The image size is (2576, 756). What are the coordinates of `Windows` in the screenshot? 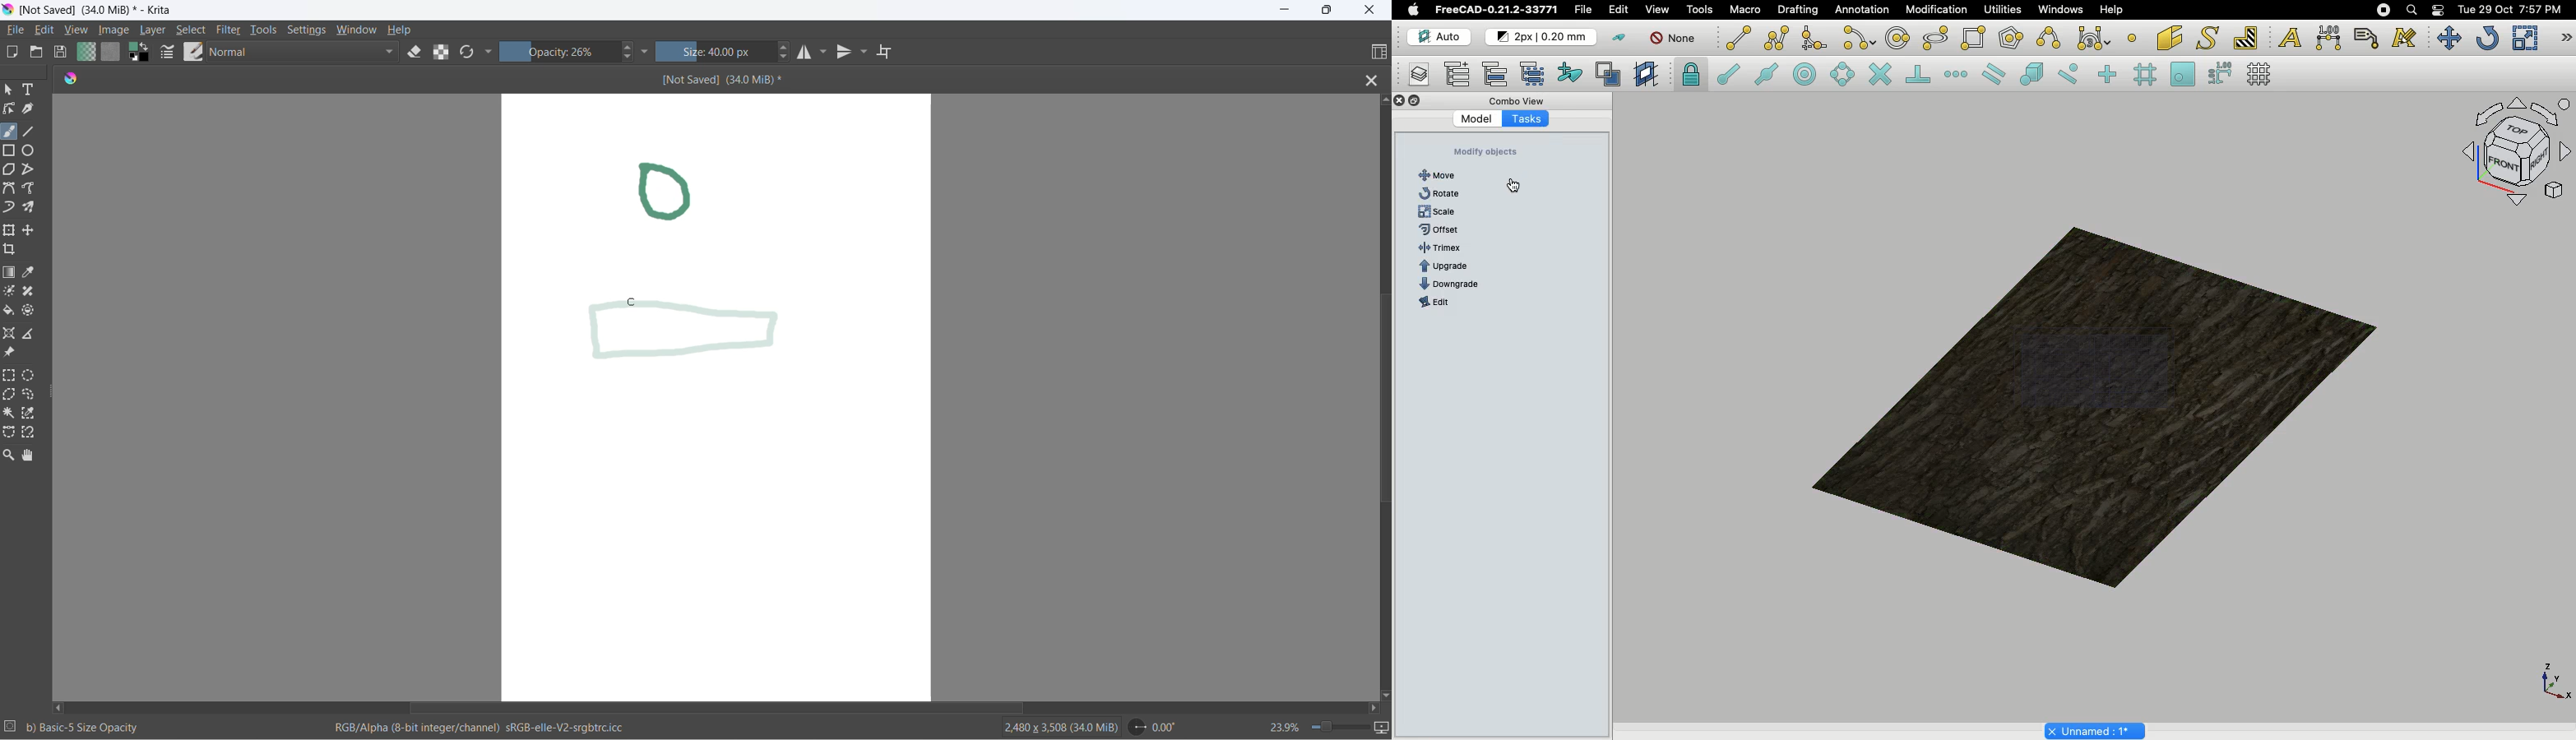 It's located at (2064, 12).